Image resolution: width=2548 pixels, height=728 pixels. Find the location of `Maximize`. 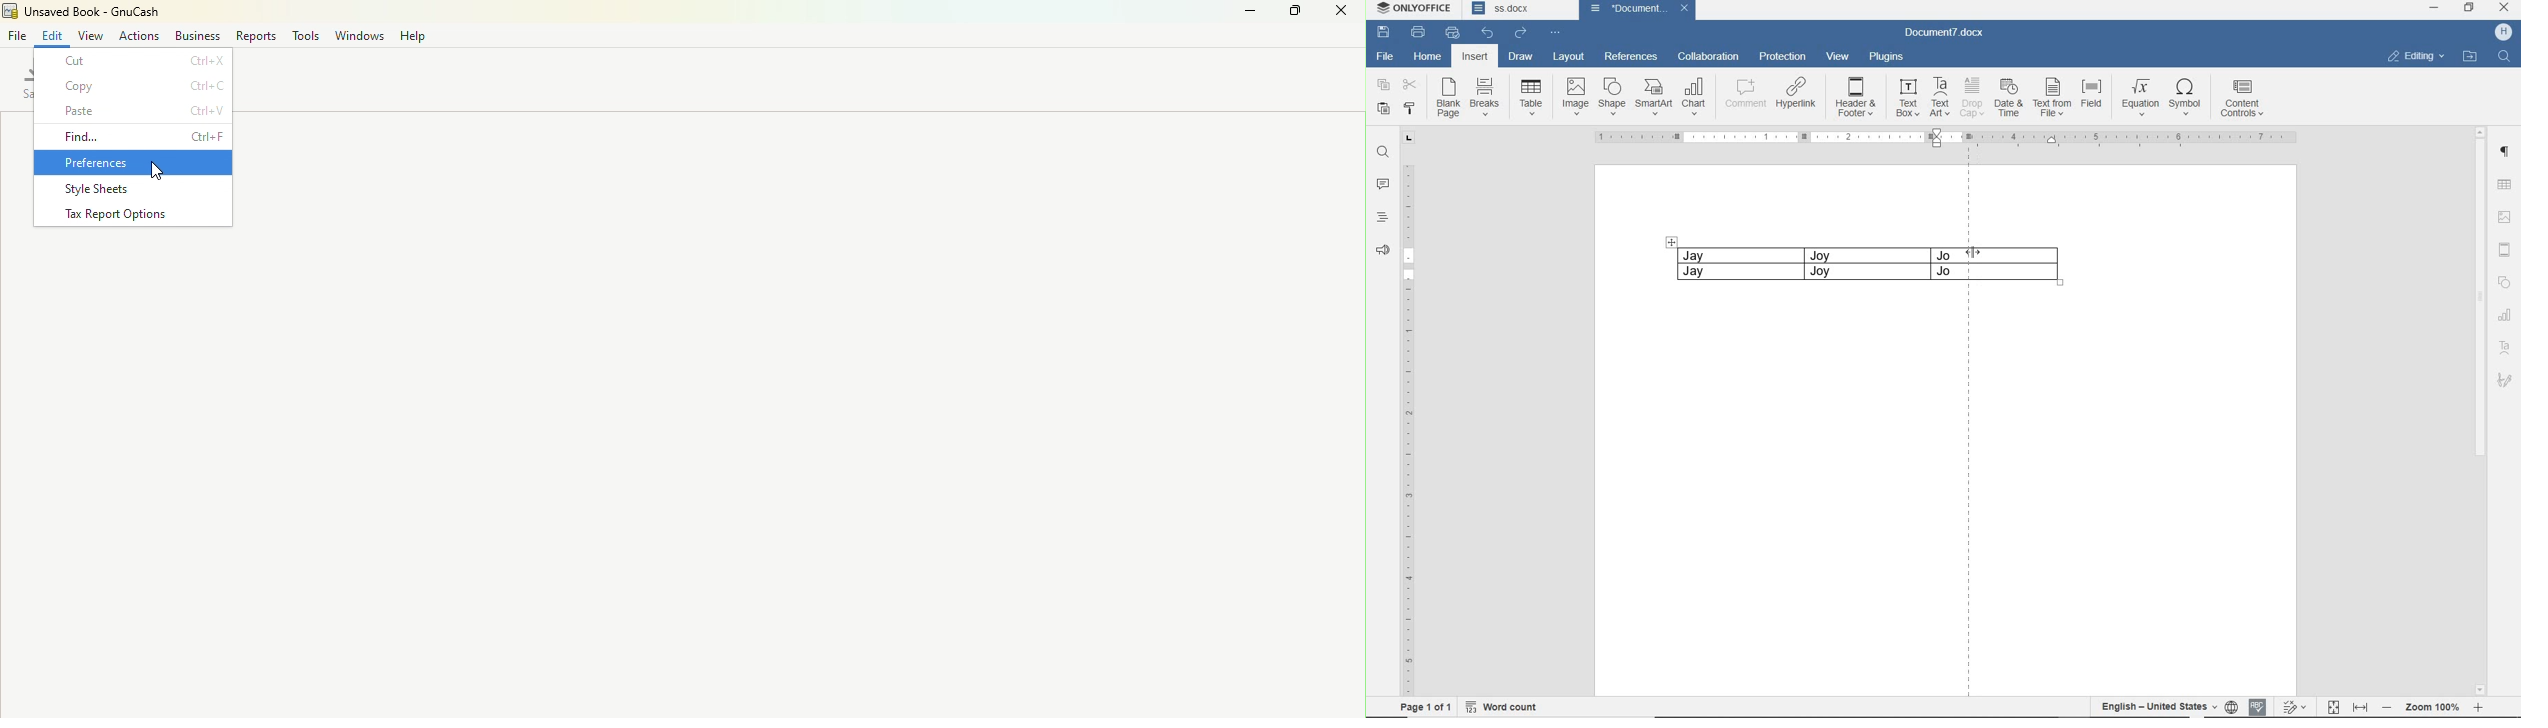

Maximize is located at coordinates (1296, 17).